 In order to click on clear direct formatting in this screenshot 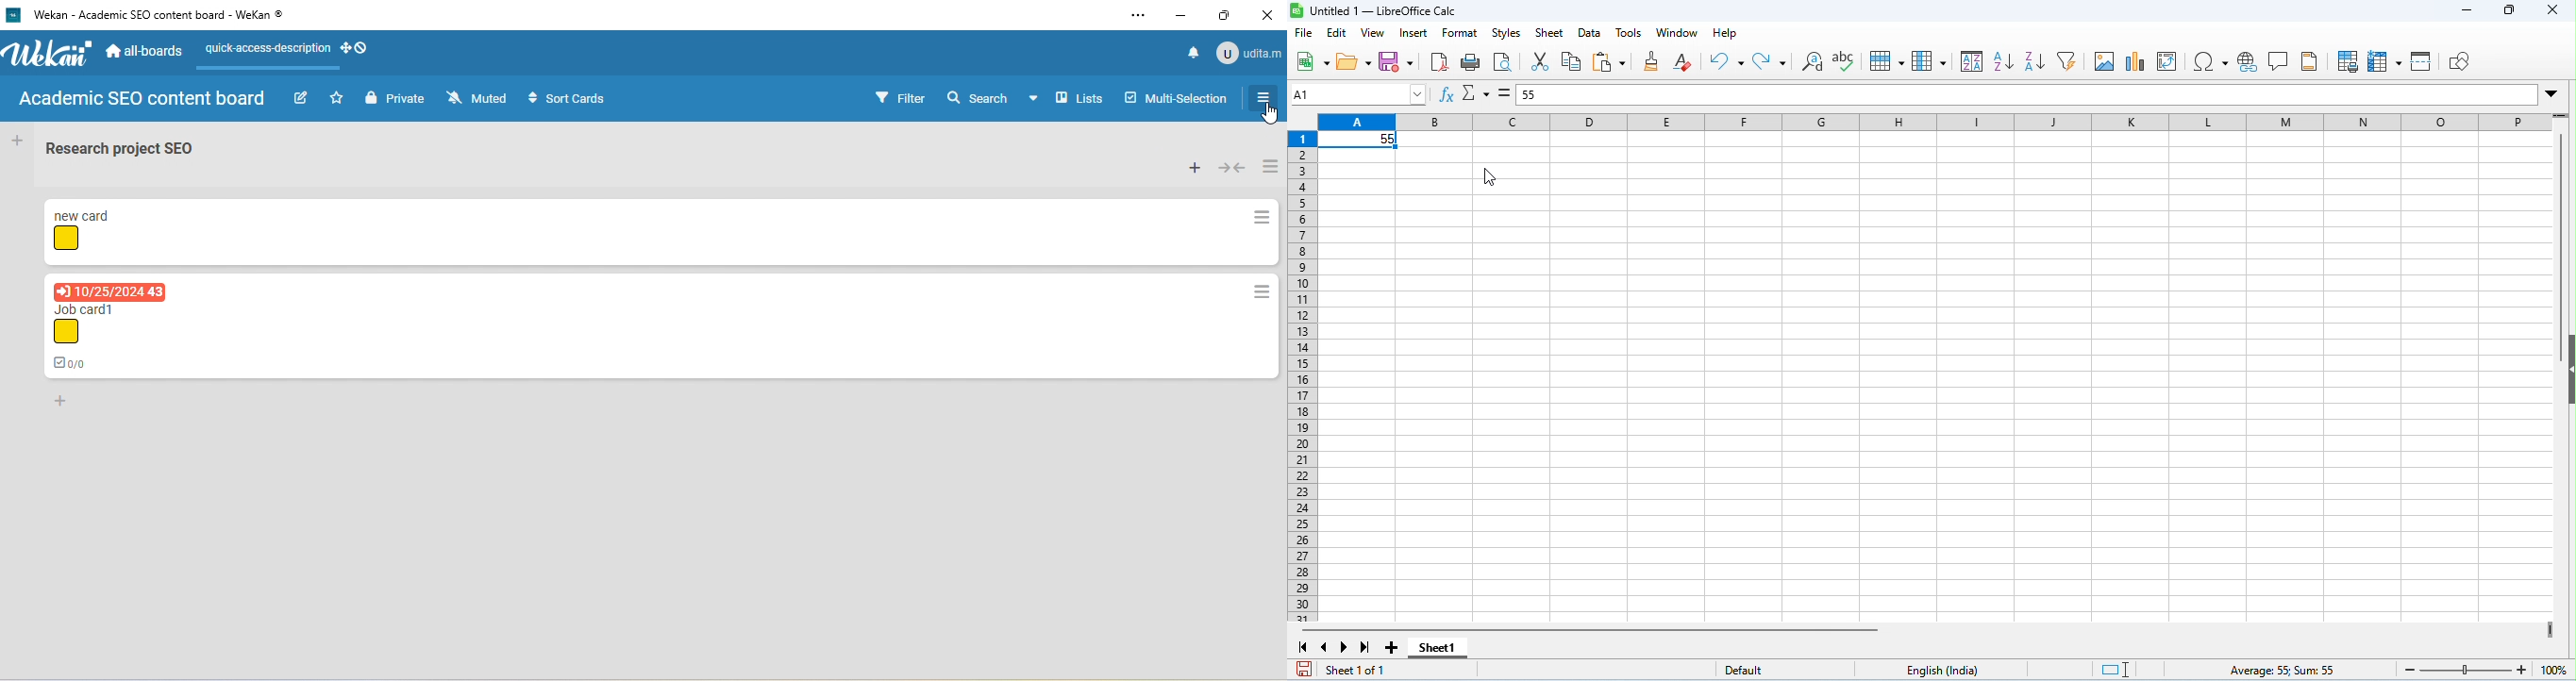, I will do `click(1684, 61)`.